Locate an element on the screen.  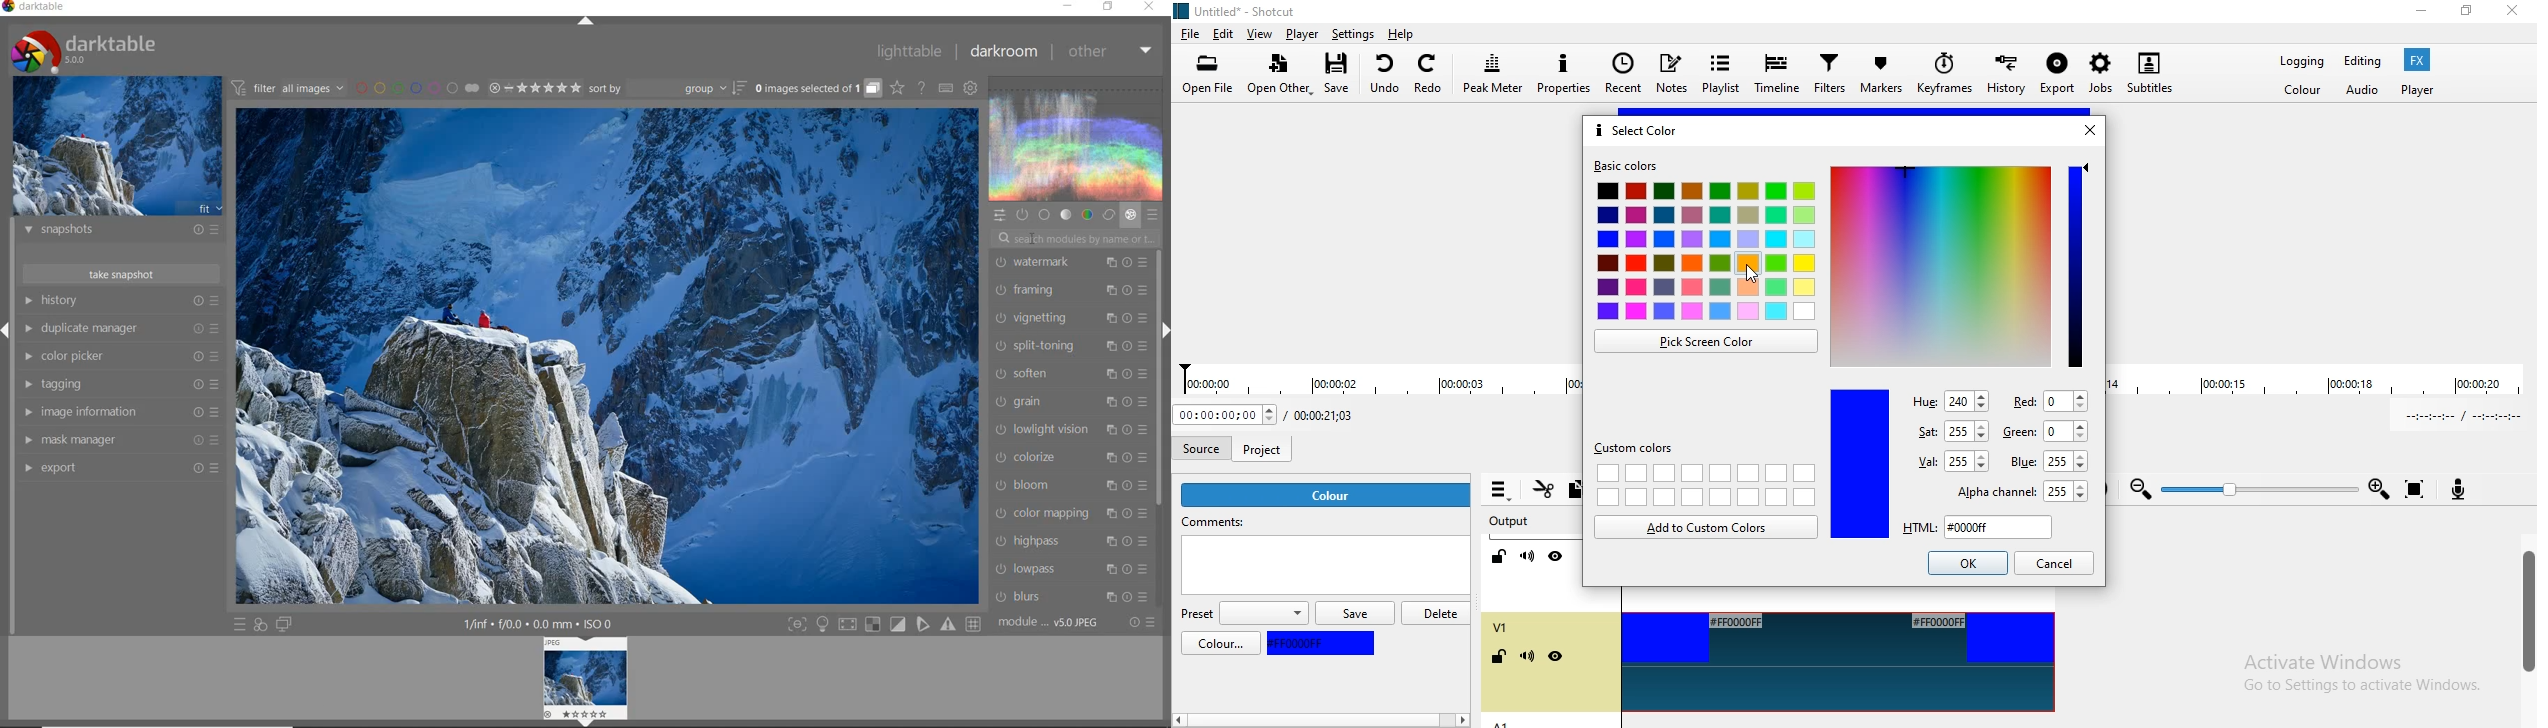
Fx is located at coordinates (2416, 60).